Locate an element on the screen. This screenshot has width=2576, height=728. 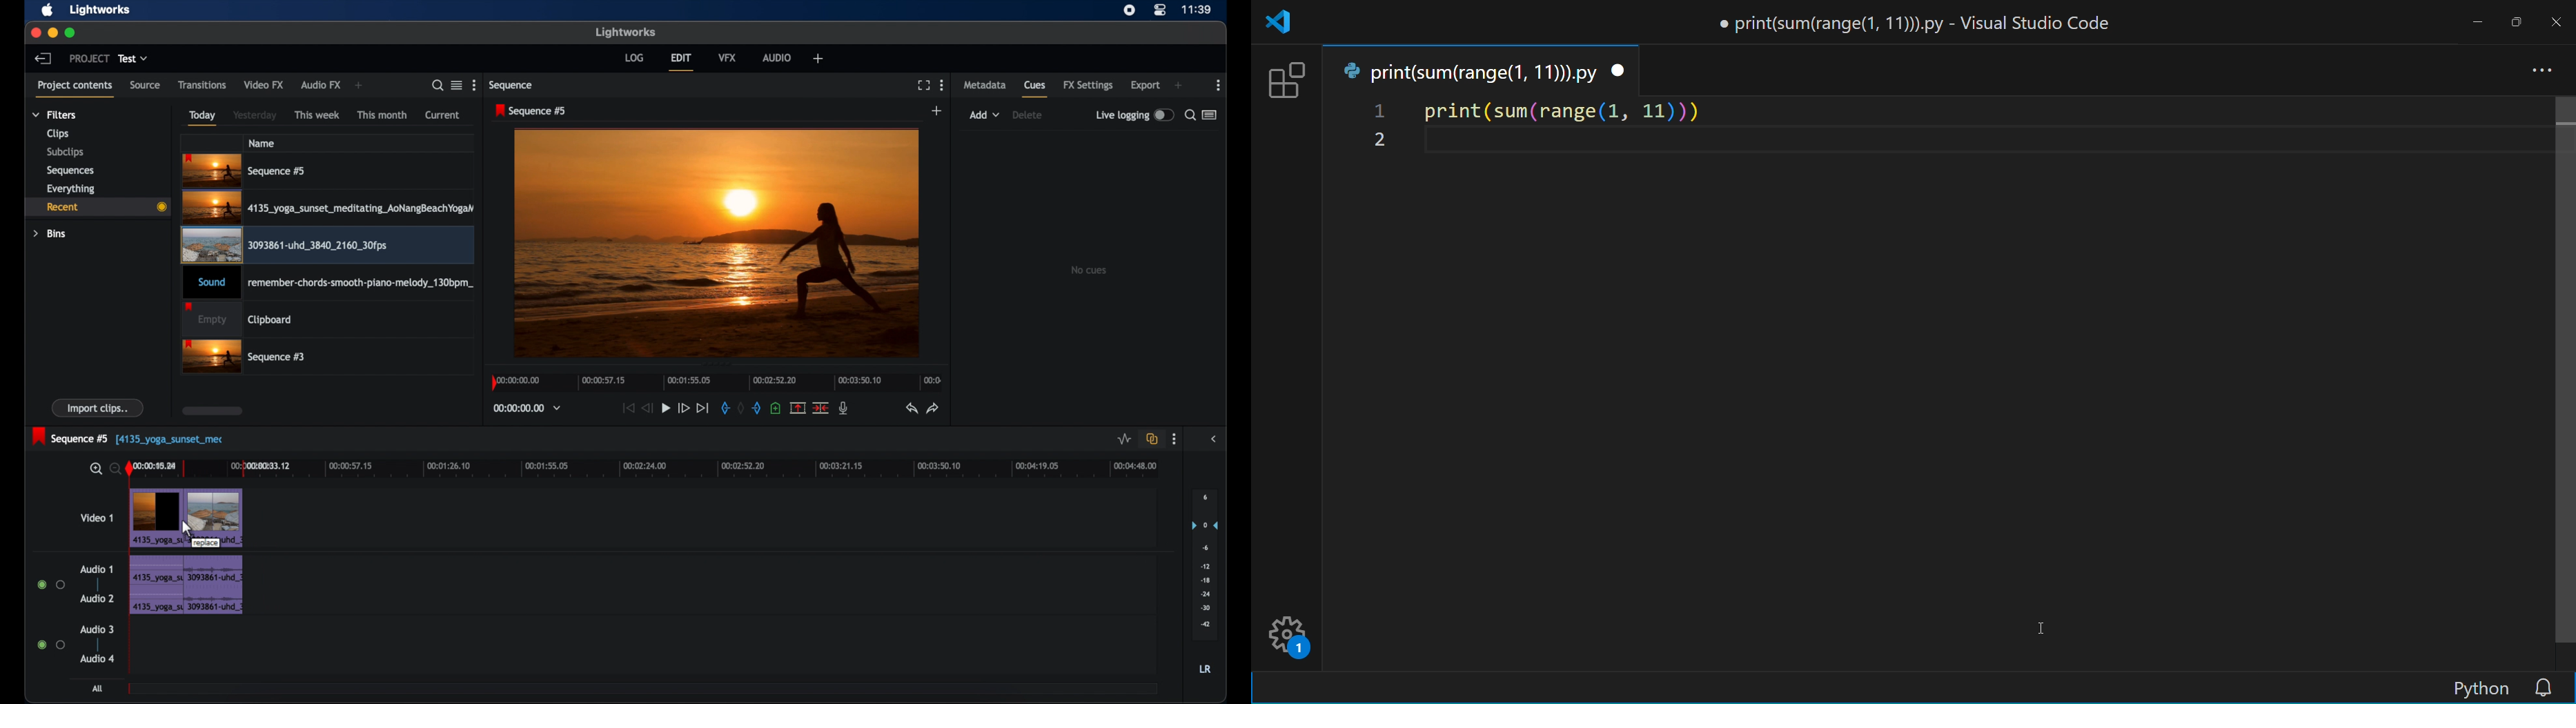
sequence is located at coordinates (512, 87).